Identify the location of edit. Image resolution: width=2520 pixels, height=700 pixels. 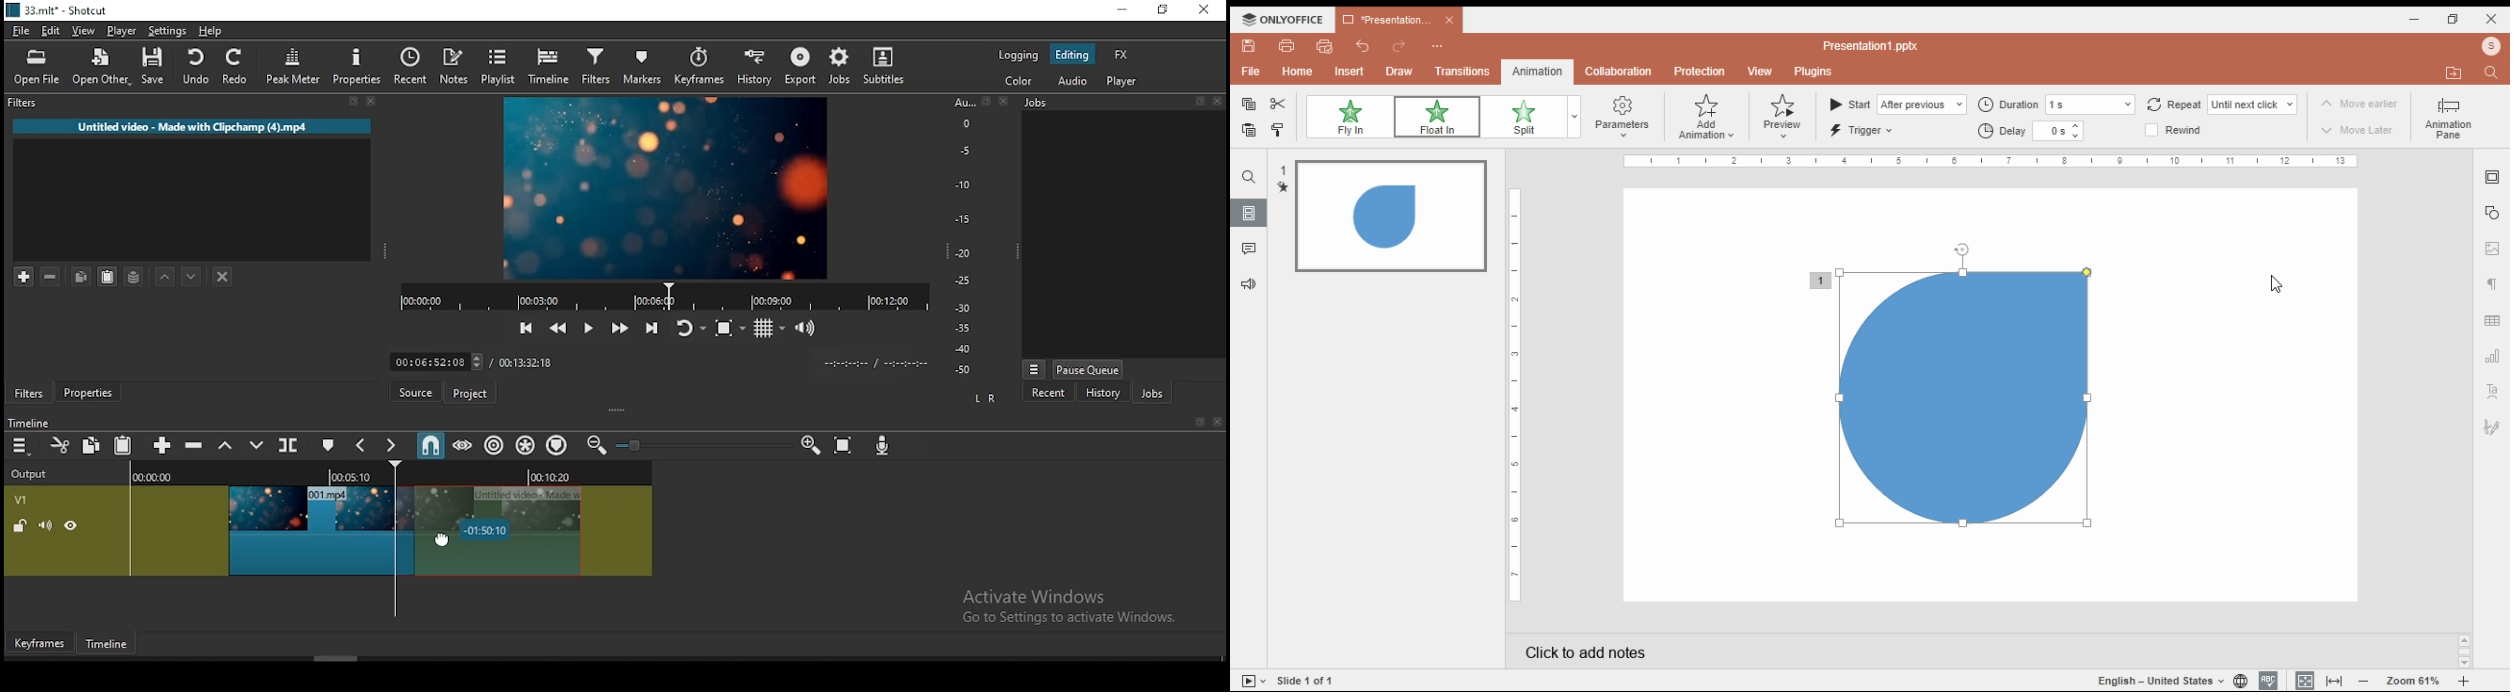
(51, 30).